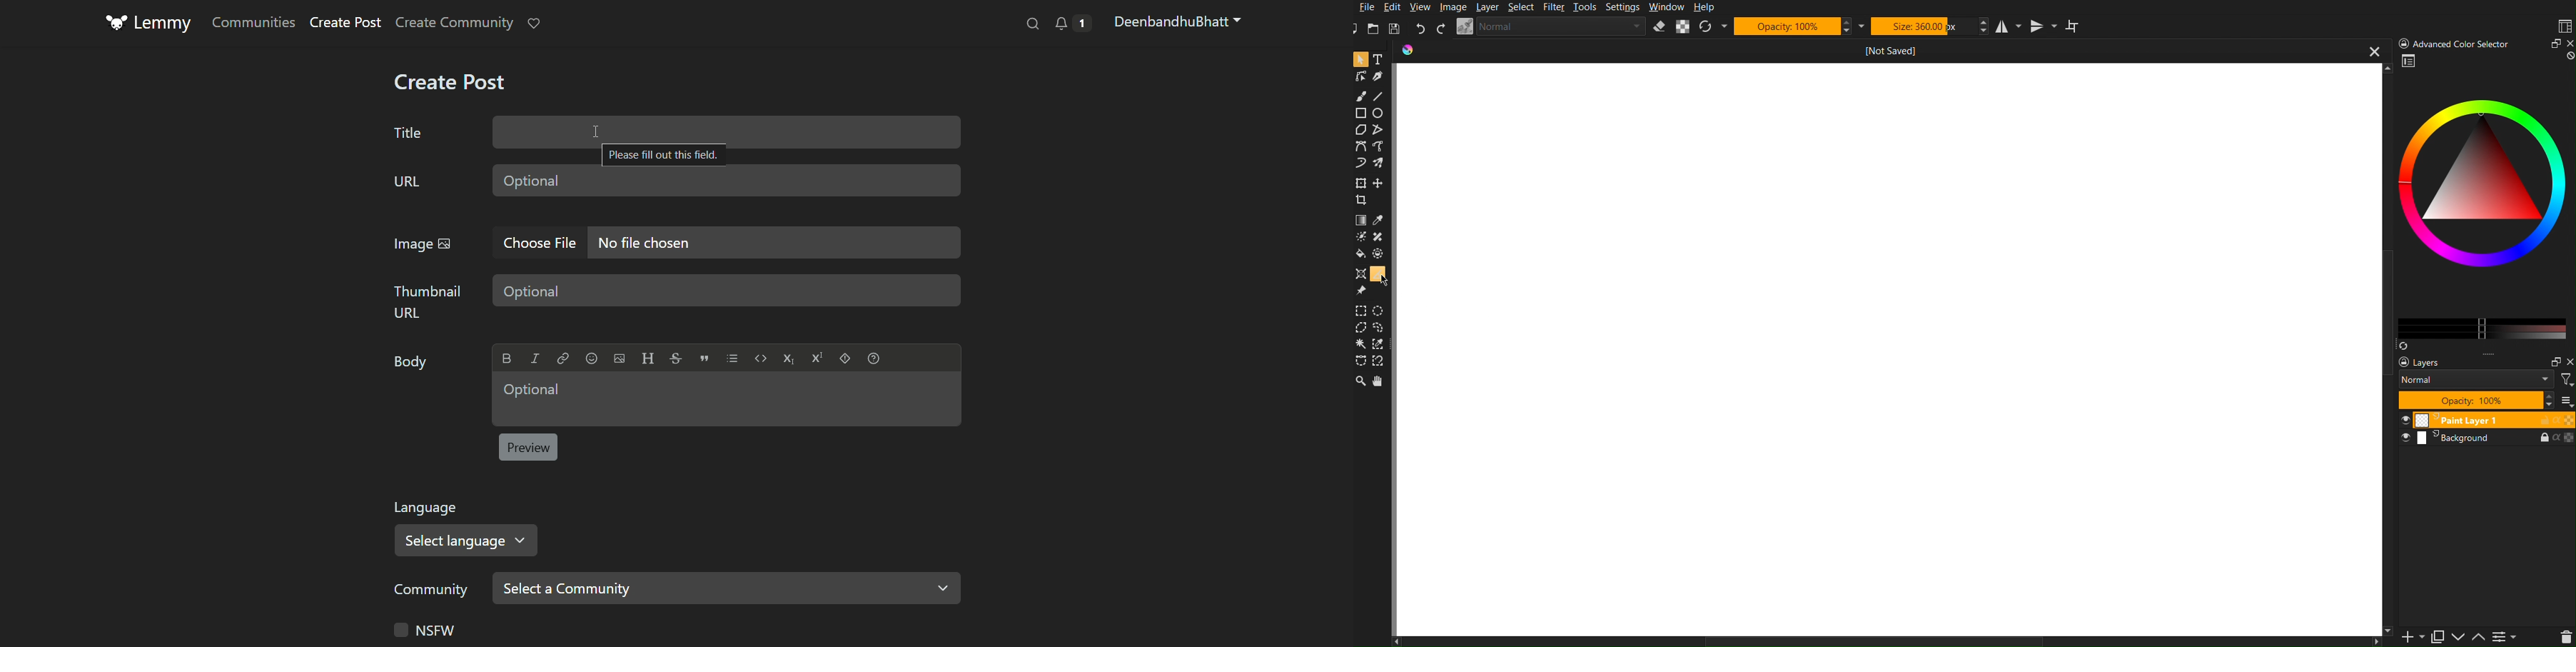 This screenshot has width=2576, height=672. I want to click on Layer, so click(1489, 8).